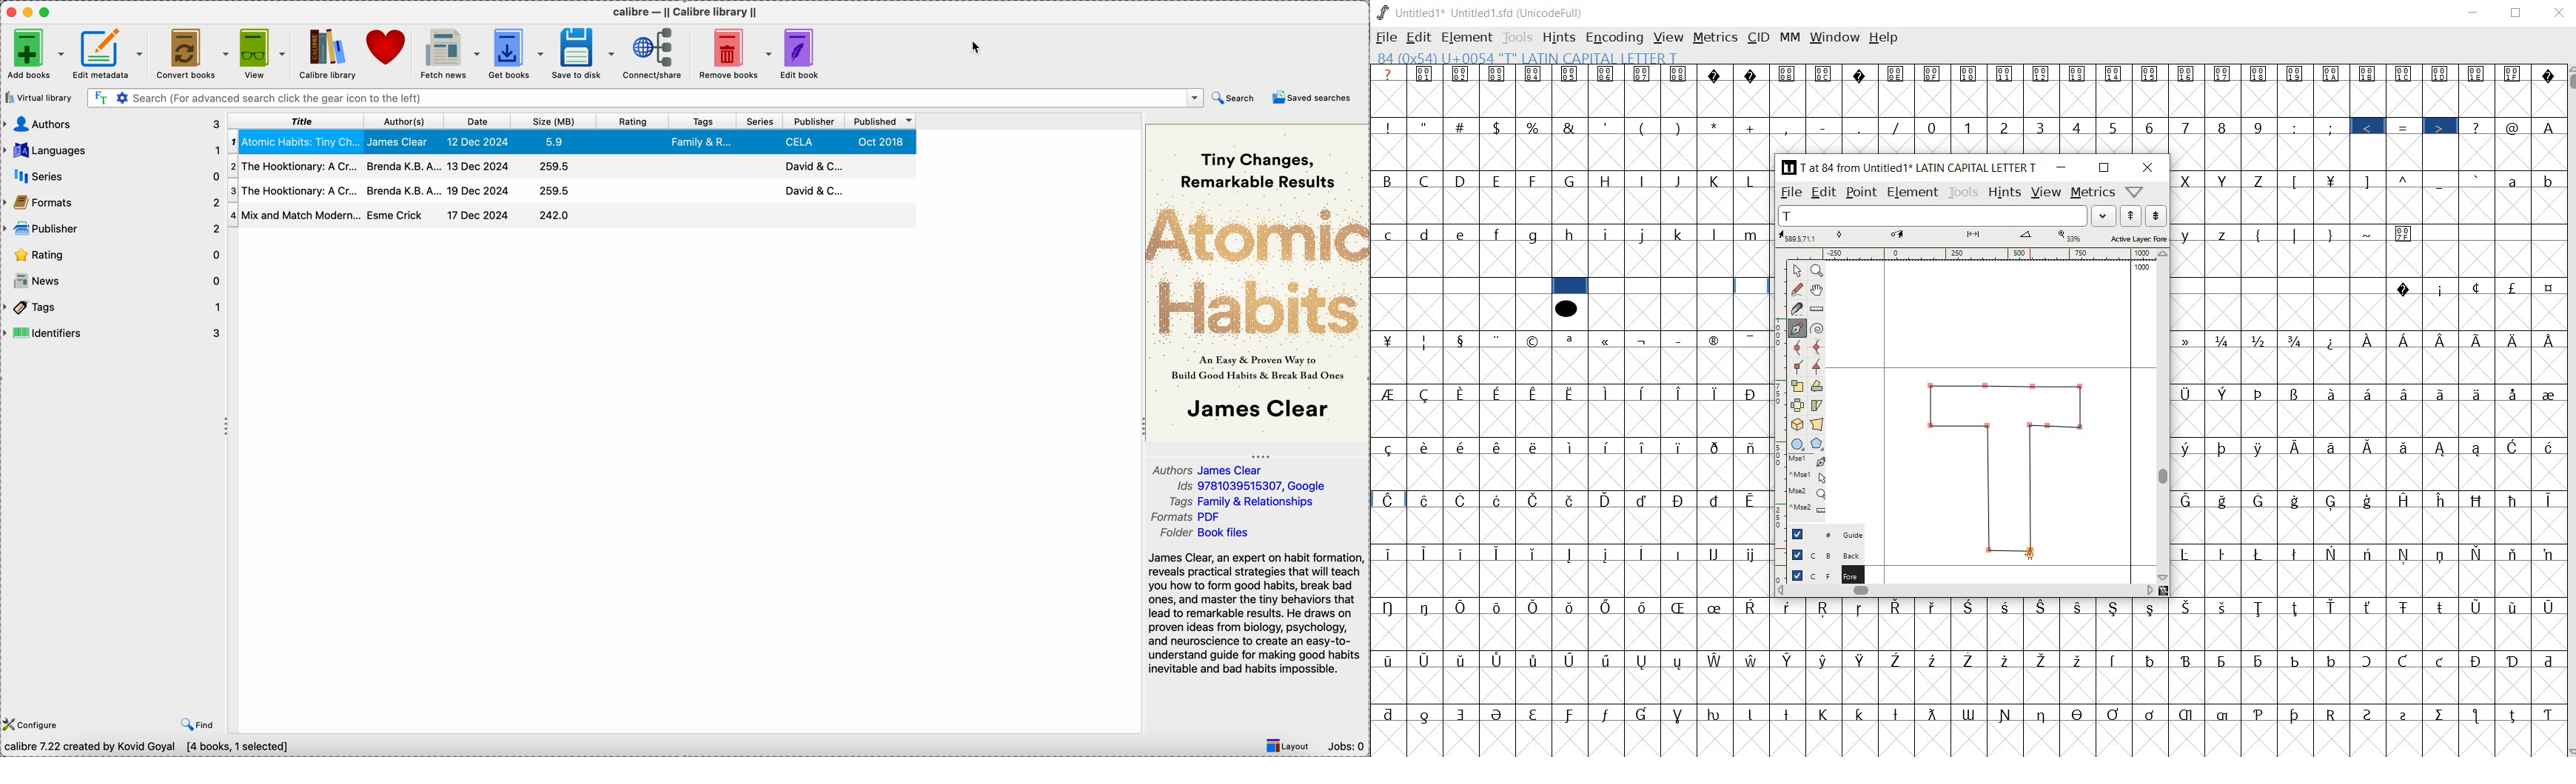 This screenshot has height=784, width=2576. I want to click on background layer, so click(1826, 554).